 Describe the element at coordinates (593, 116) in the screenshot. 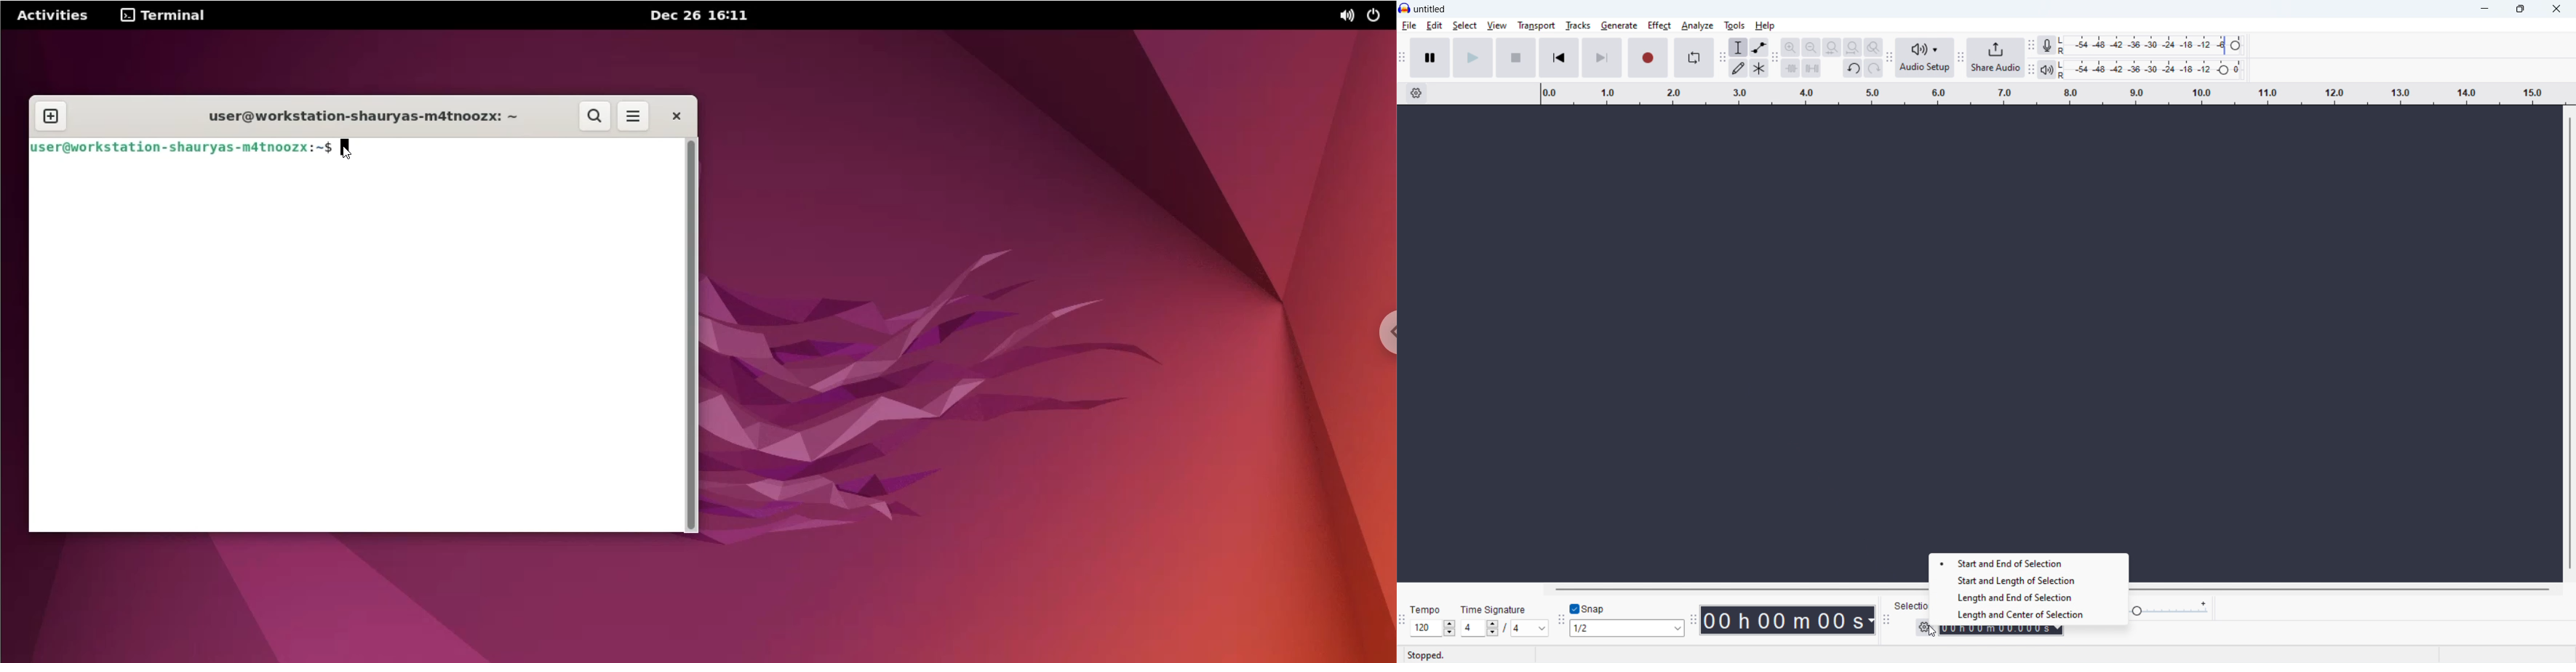

I see `search` at that location.